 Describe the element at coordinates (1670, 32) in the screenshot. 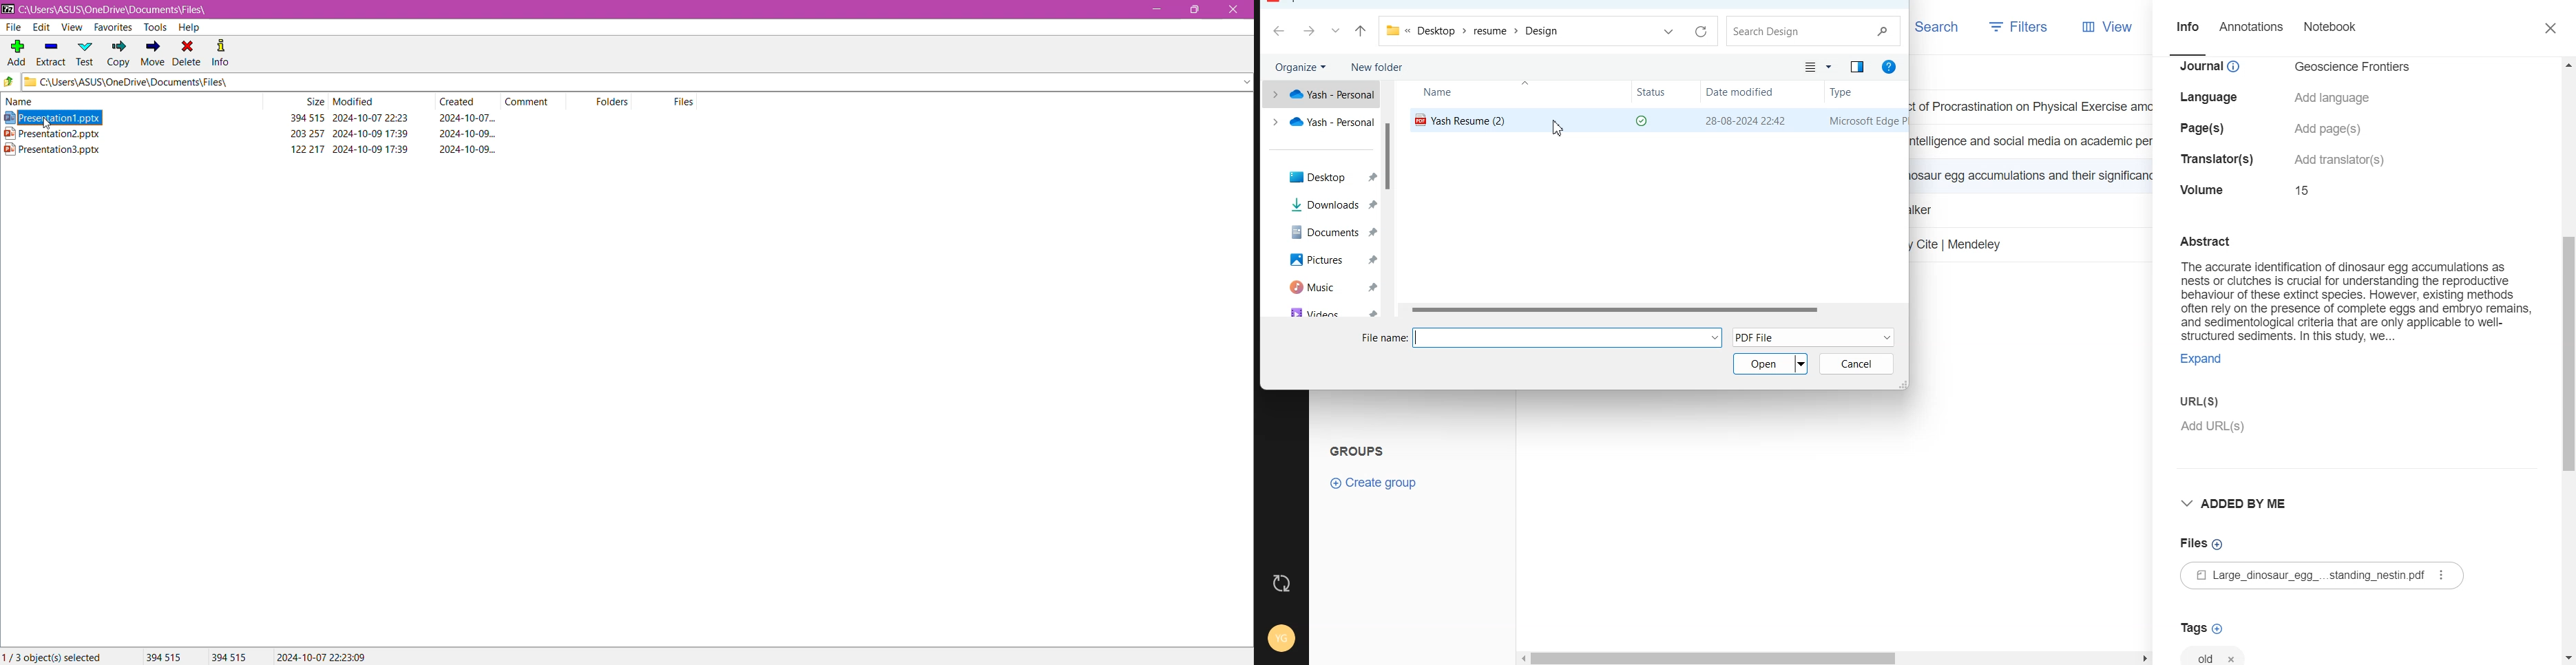

I see `Previous file` at that location.